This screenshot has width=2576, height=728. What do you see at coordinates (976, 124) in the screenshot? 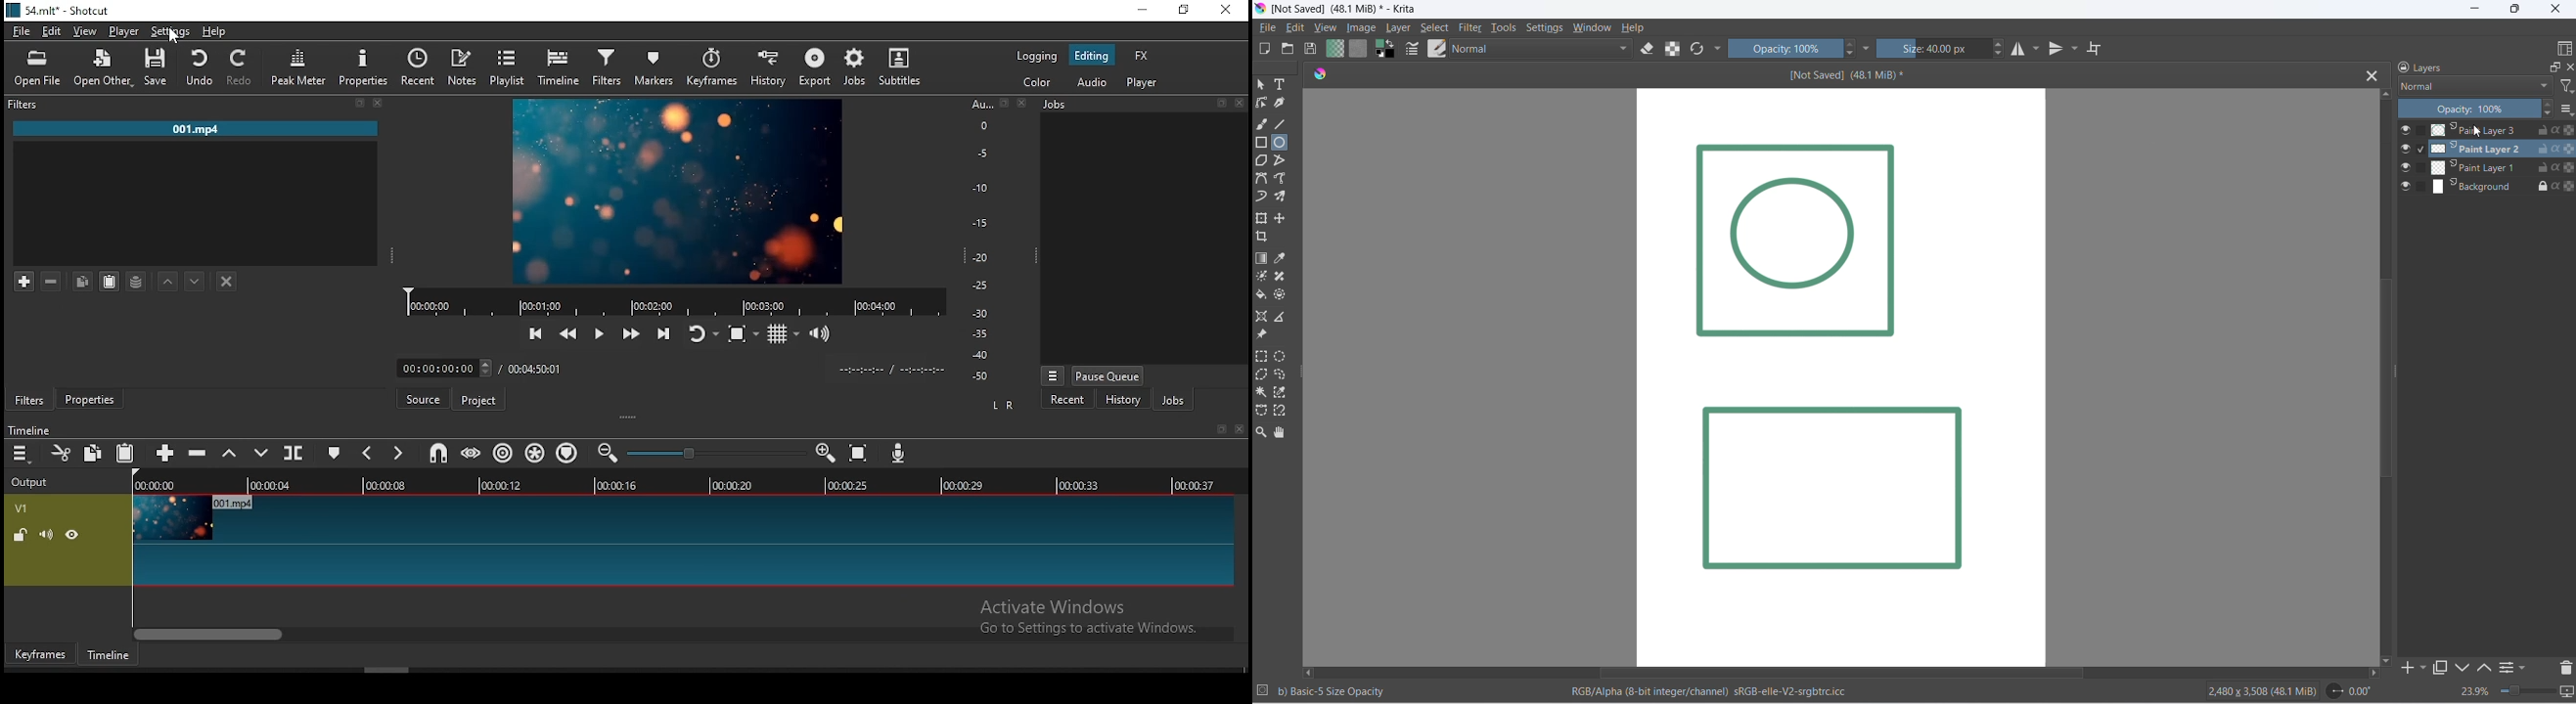
I see `o` at bounding box center [976, 124].